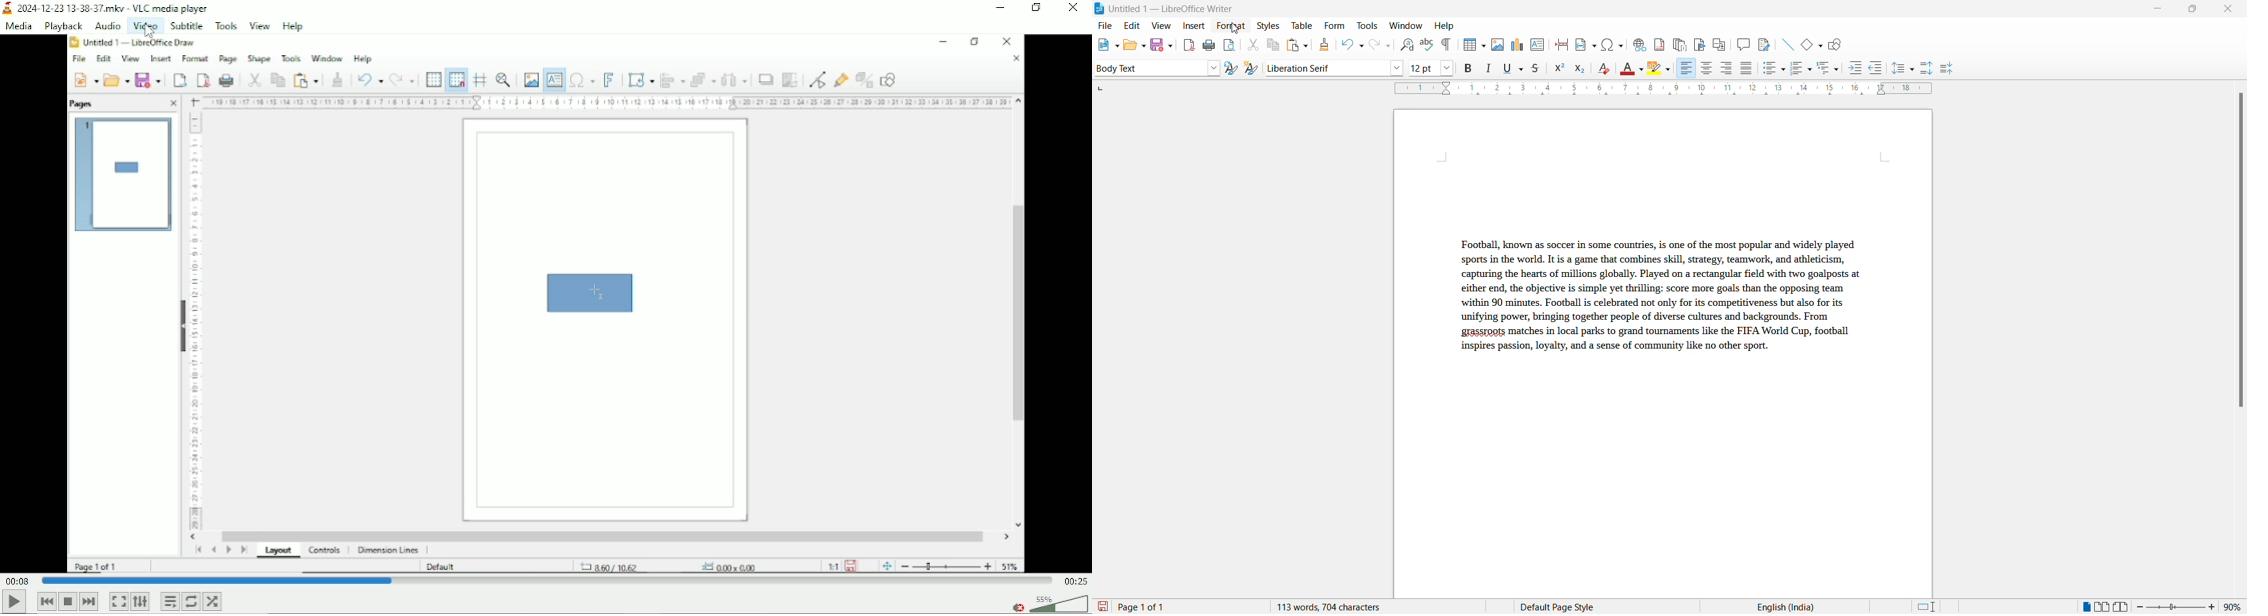 The image size is (2268, 616). I want to click on redo, so click(1379, 45).